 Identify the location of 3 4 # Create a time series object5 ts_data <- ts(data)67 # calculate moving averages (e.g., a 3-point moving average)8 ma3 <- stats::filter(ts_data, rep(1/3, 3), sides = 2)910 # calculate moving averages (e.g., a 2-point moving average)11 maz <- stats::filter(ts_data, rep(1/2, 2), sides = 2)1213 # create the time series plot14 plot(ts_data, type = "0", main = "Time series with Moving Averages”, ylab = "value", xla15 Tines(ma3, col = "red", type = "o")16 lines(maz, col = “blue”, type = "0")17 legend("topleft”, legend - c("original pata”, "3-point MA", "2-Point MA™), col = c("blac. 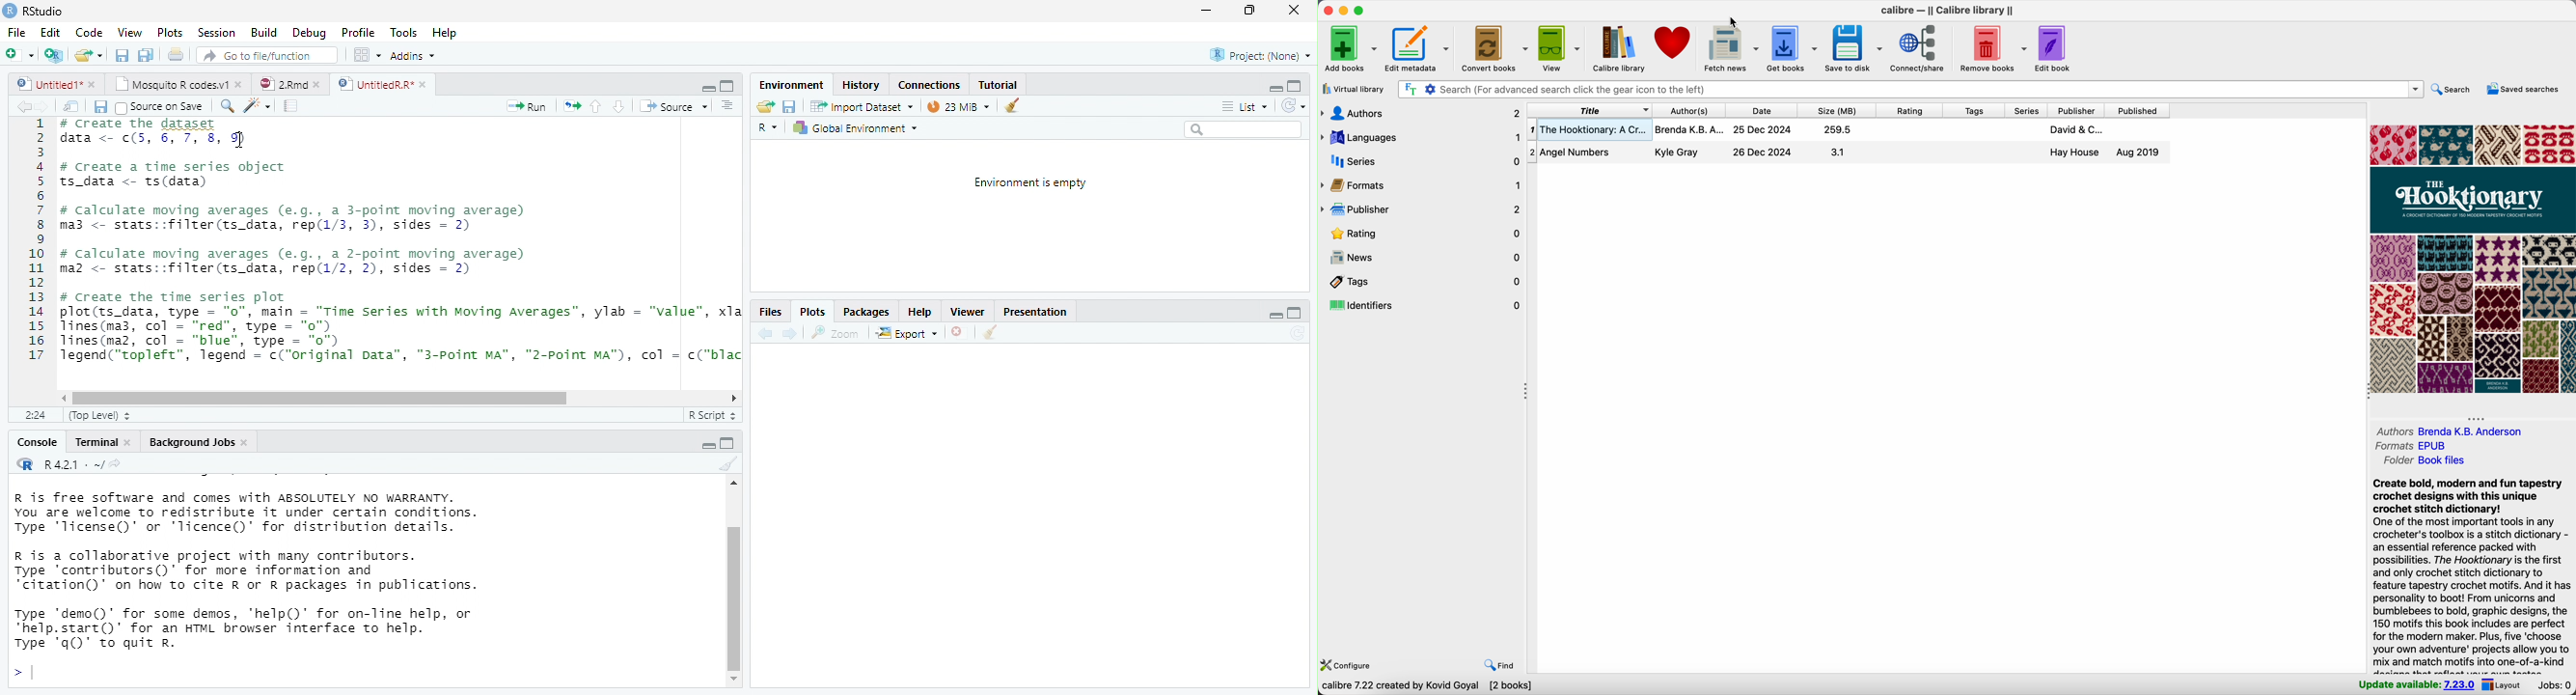
(382, 255).